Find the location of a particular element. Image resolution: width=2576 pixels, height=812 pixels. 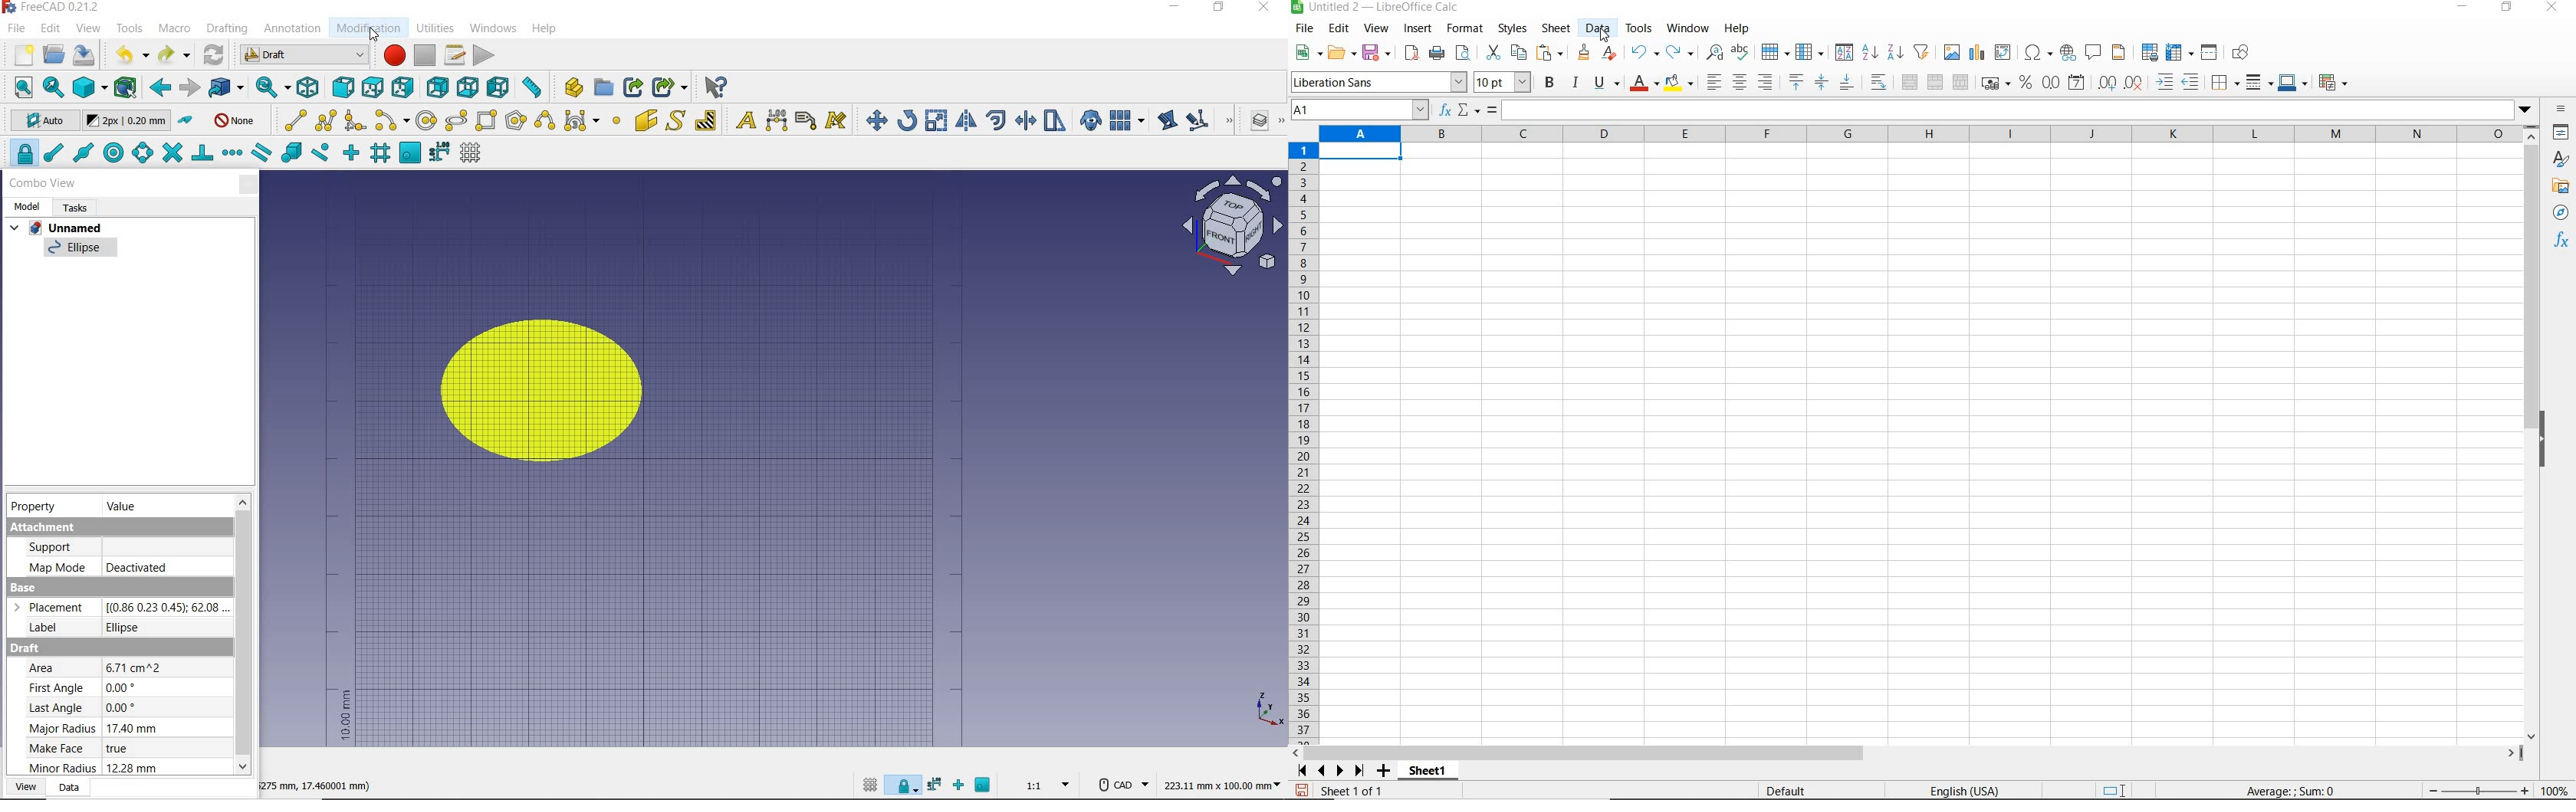

ellipse is located at coordinates (80, 251).